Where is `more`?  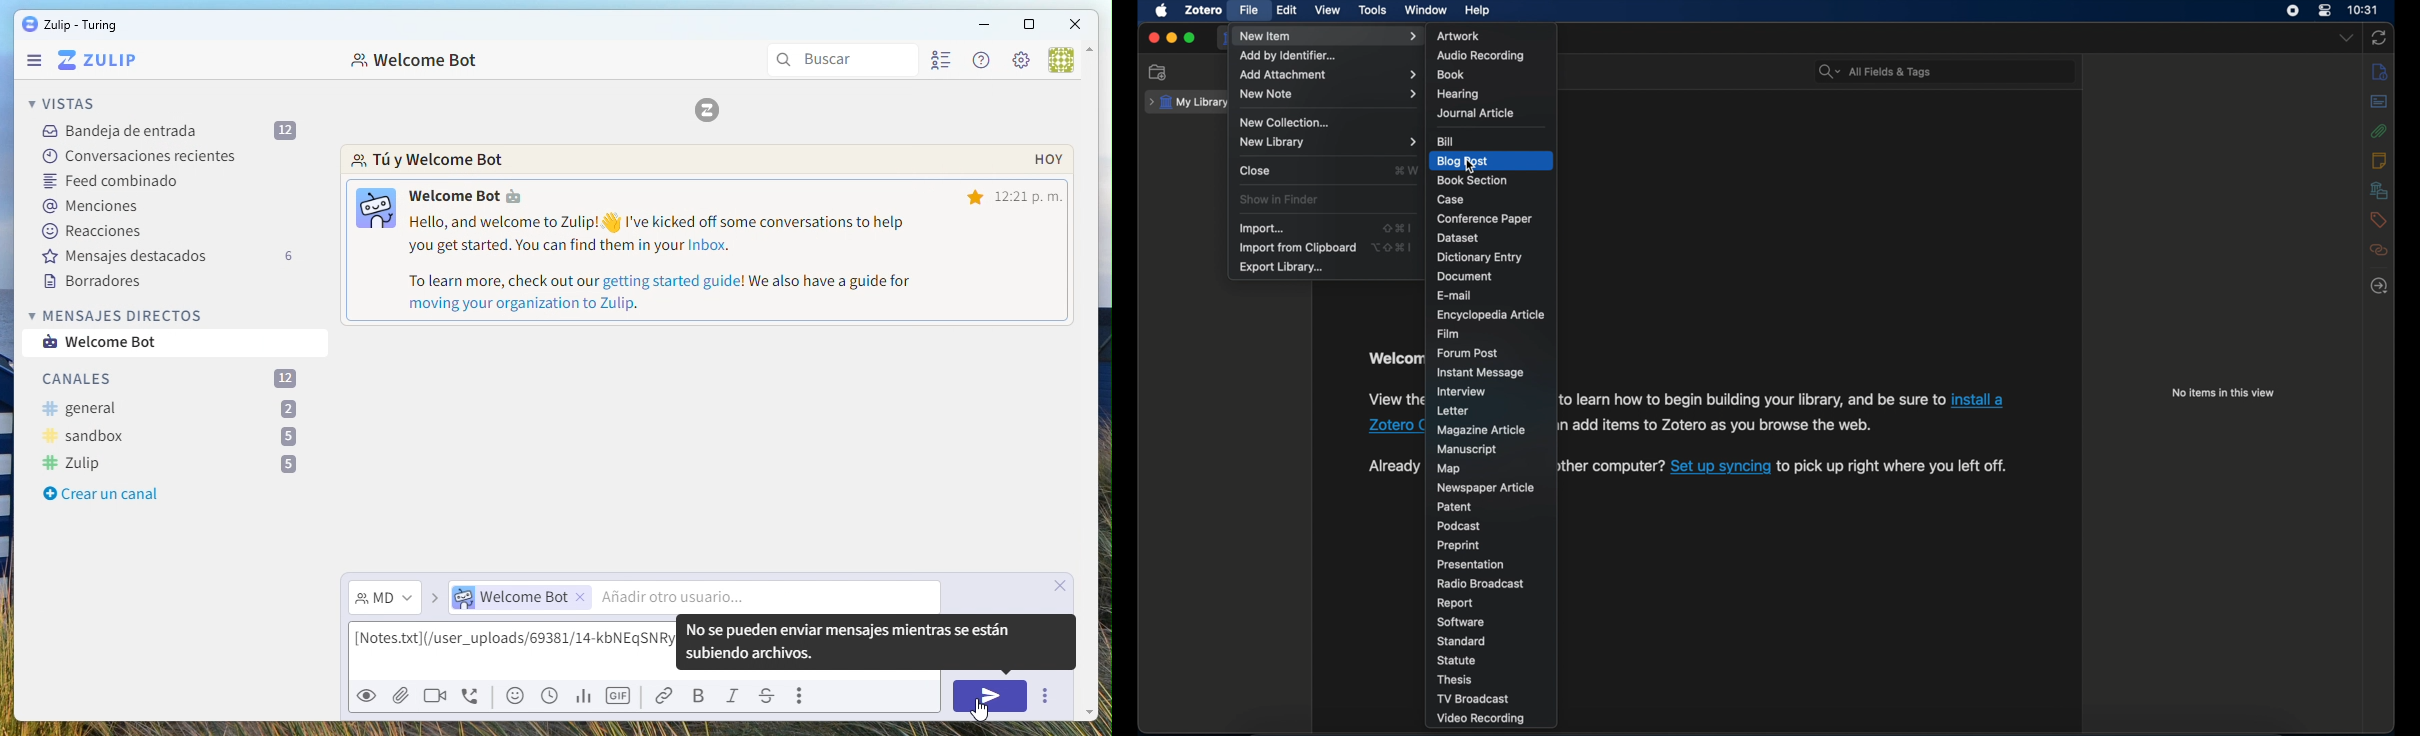 more is located at coordinates (803, 696).